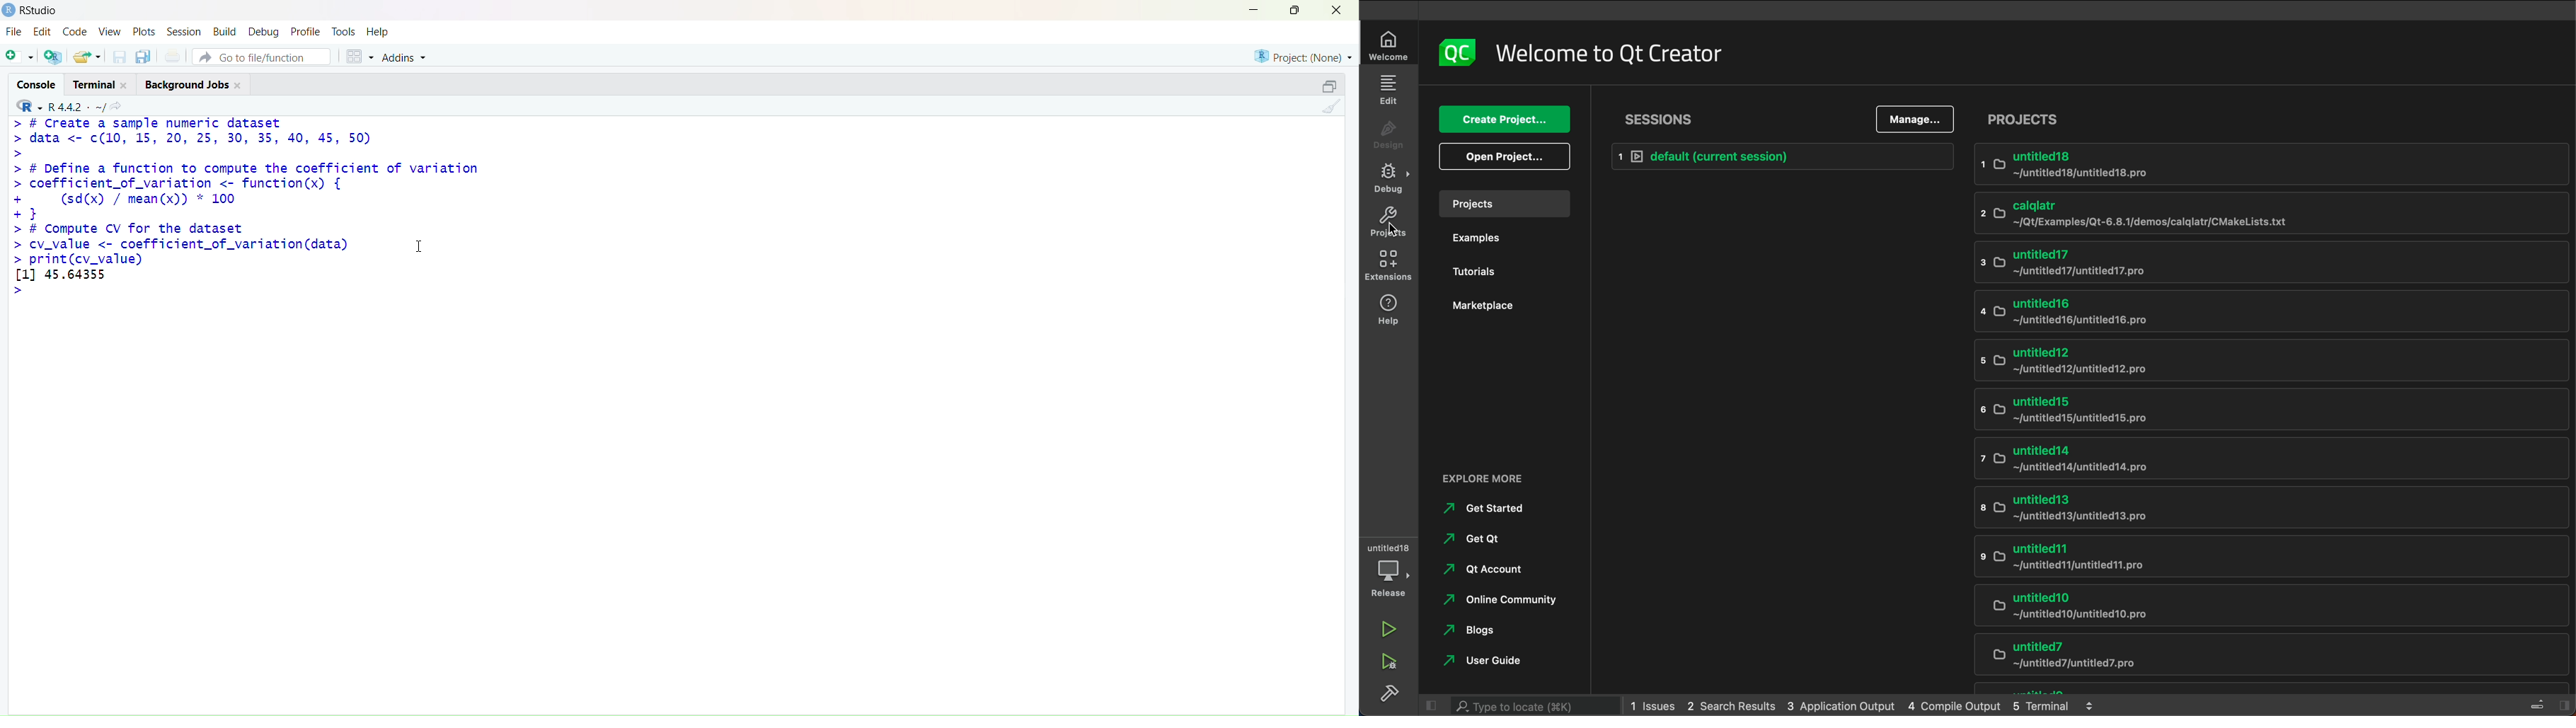  What do you see at coordinates (110, 31) in the screenshot?
I see `view` at bounding box center [110, 31].